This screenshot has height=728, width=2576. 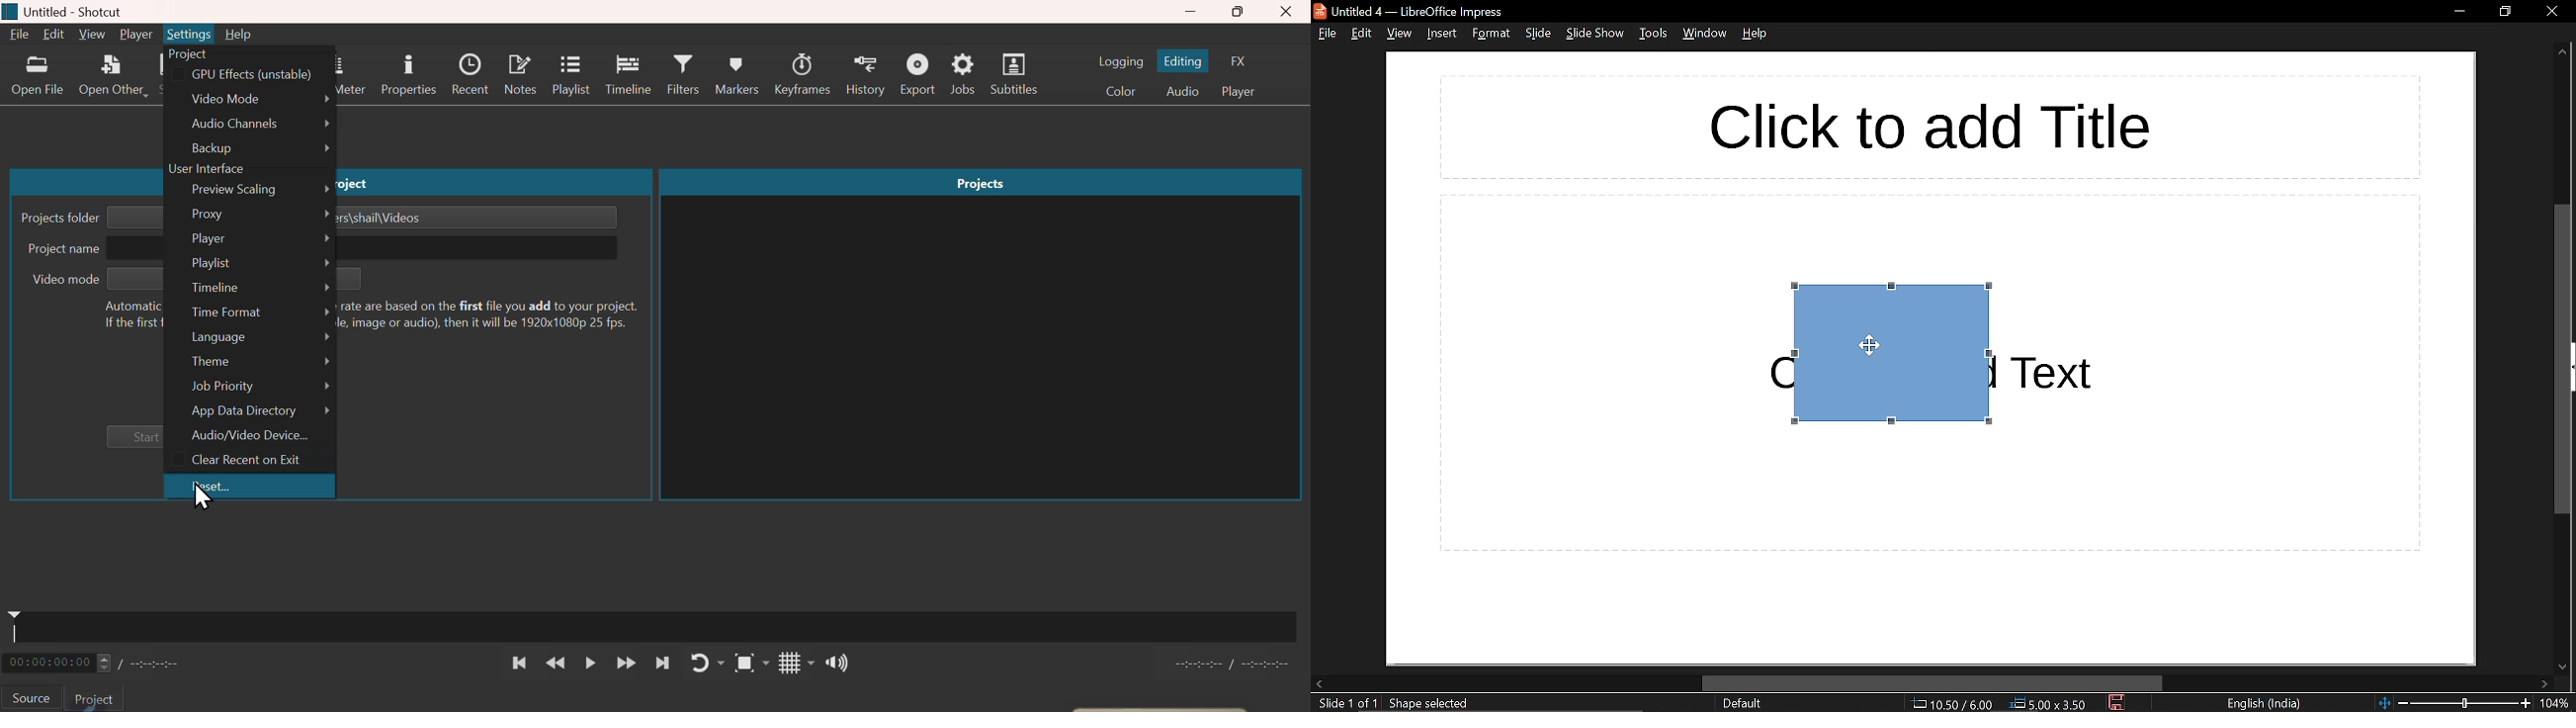 What do you see at coordinates (571, 76) in the screenshot?
I see `Playlist` at bounding box center [571, 76].